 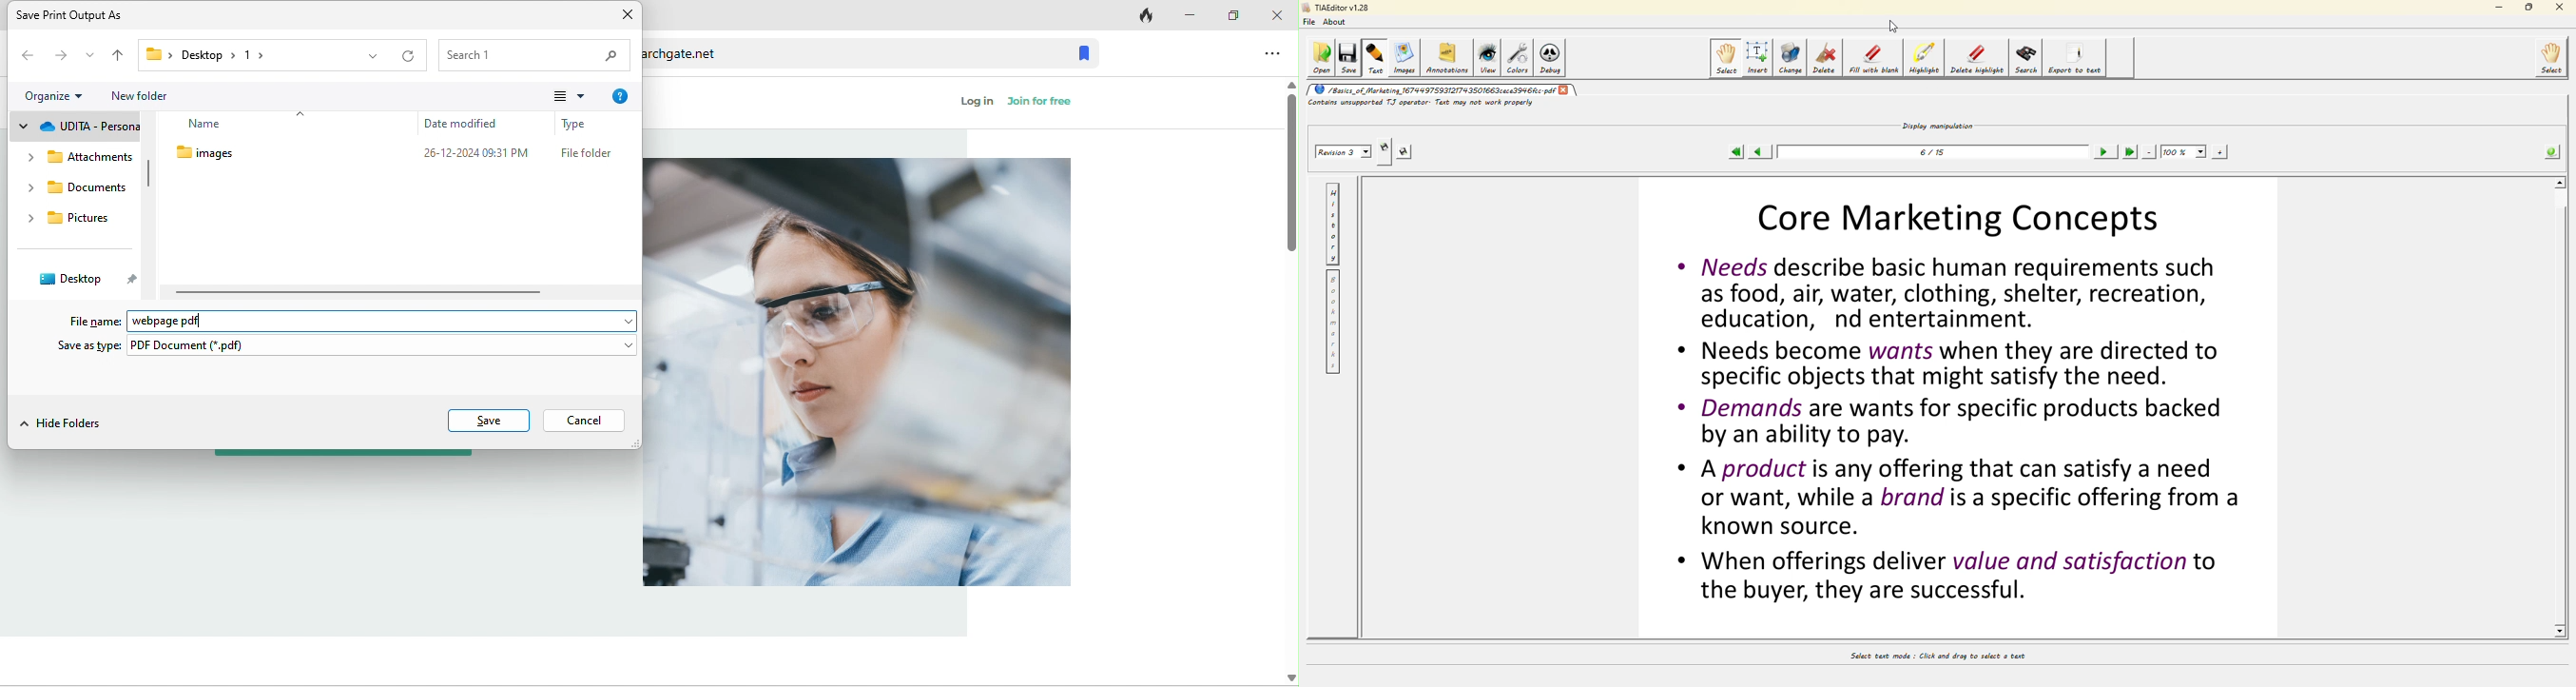 What do you see at coordinates (1271, 53) in the screenshot?
I see `option` at bounding box center [1271, 53].